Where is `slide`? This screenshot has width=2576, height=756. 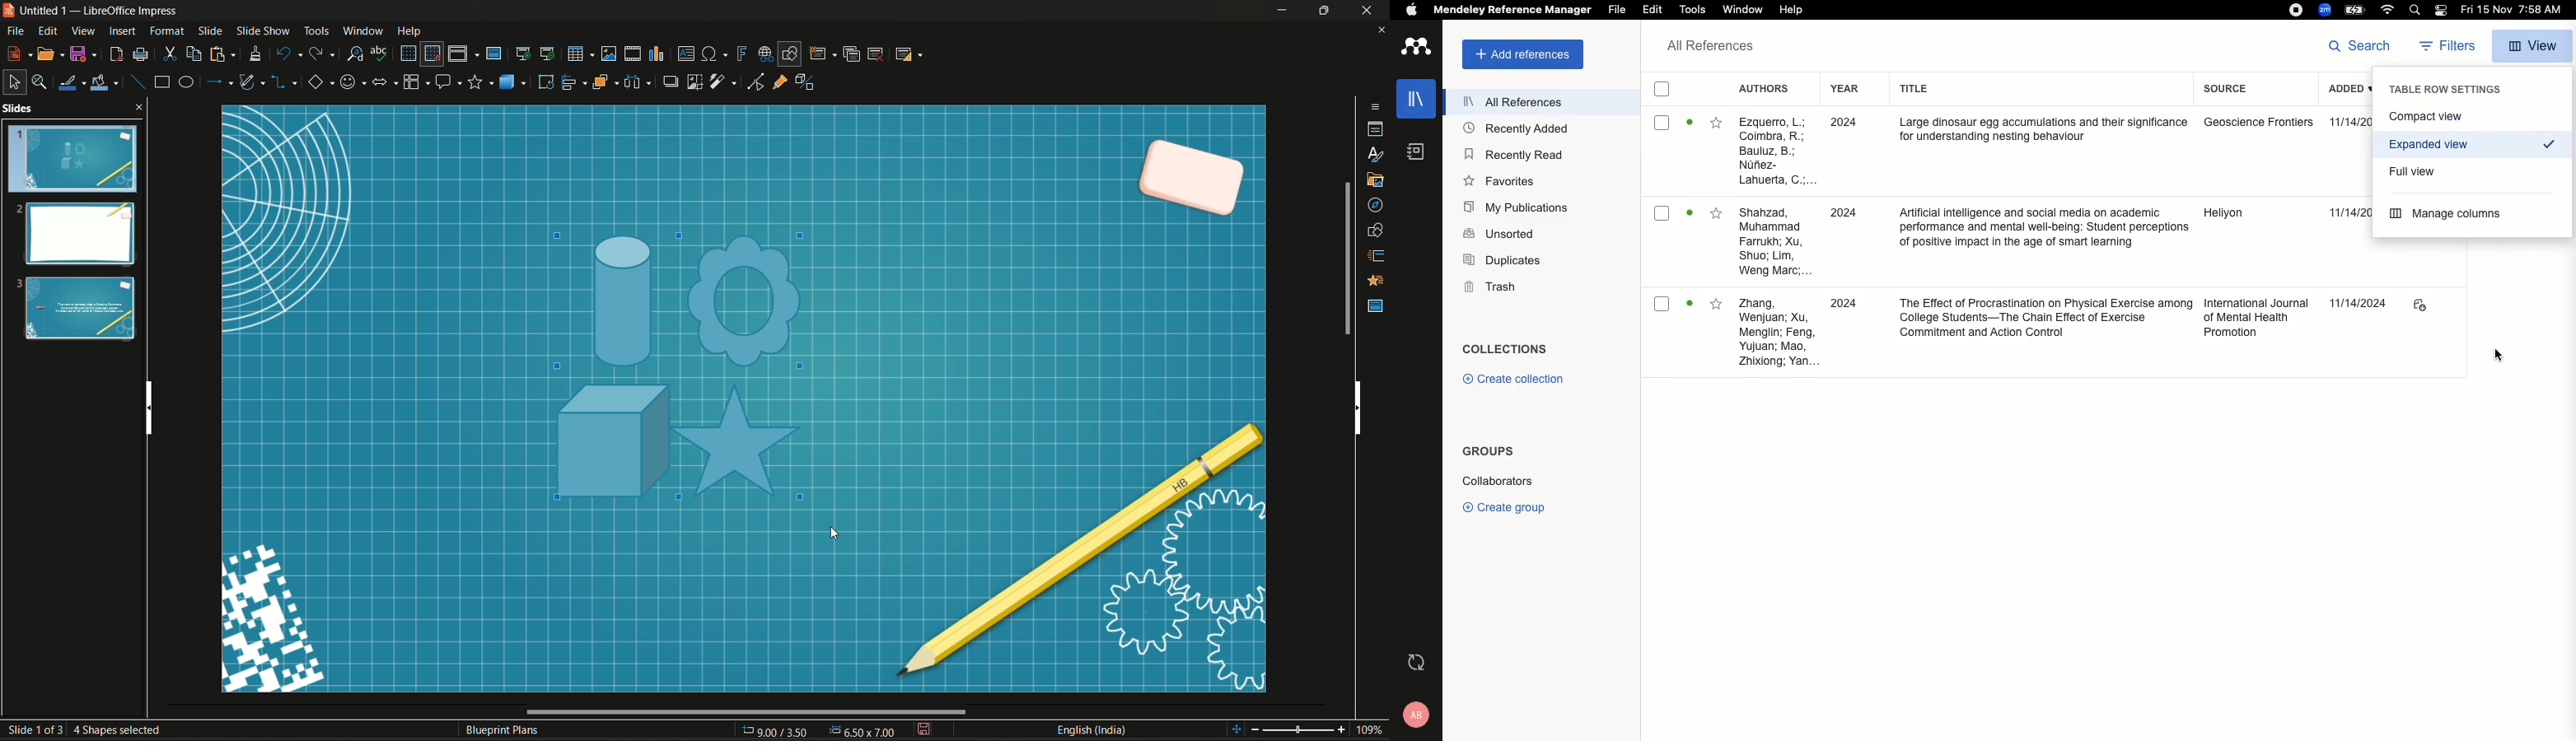
slide is located at coordinates (211, 30).